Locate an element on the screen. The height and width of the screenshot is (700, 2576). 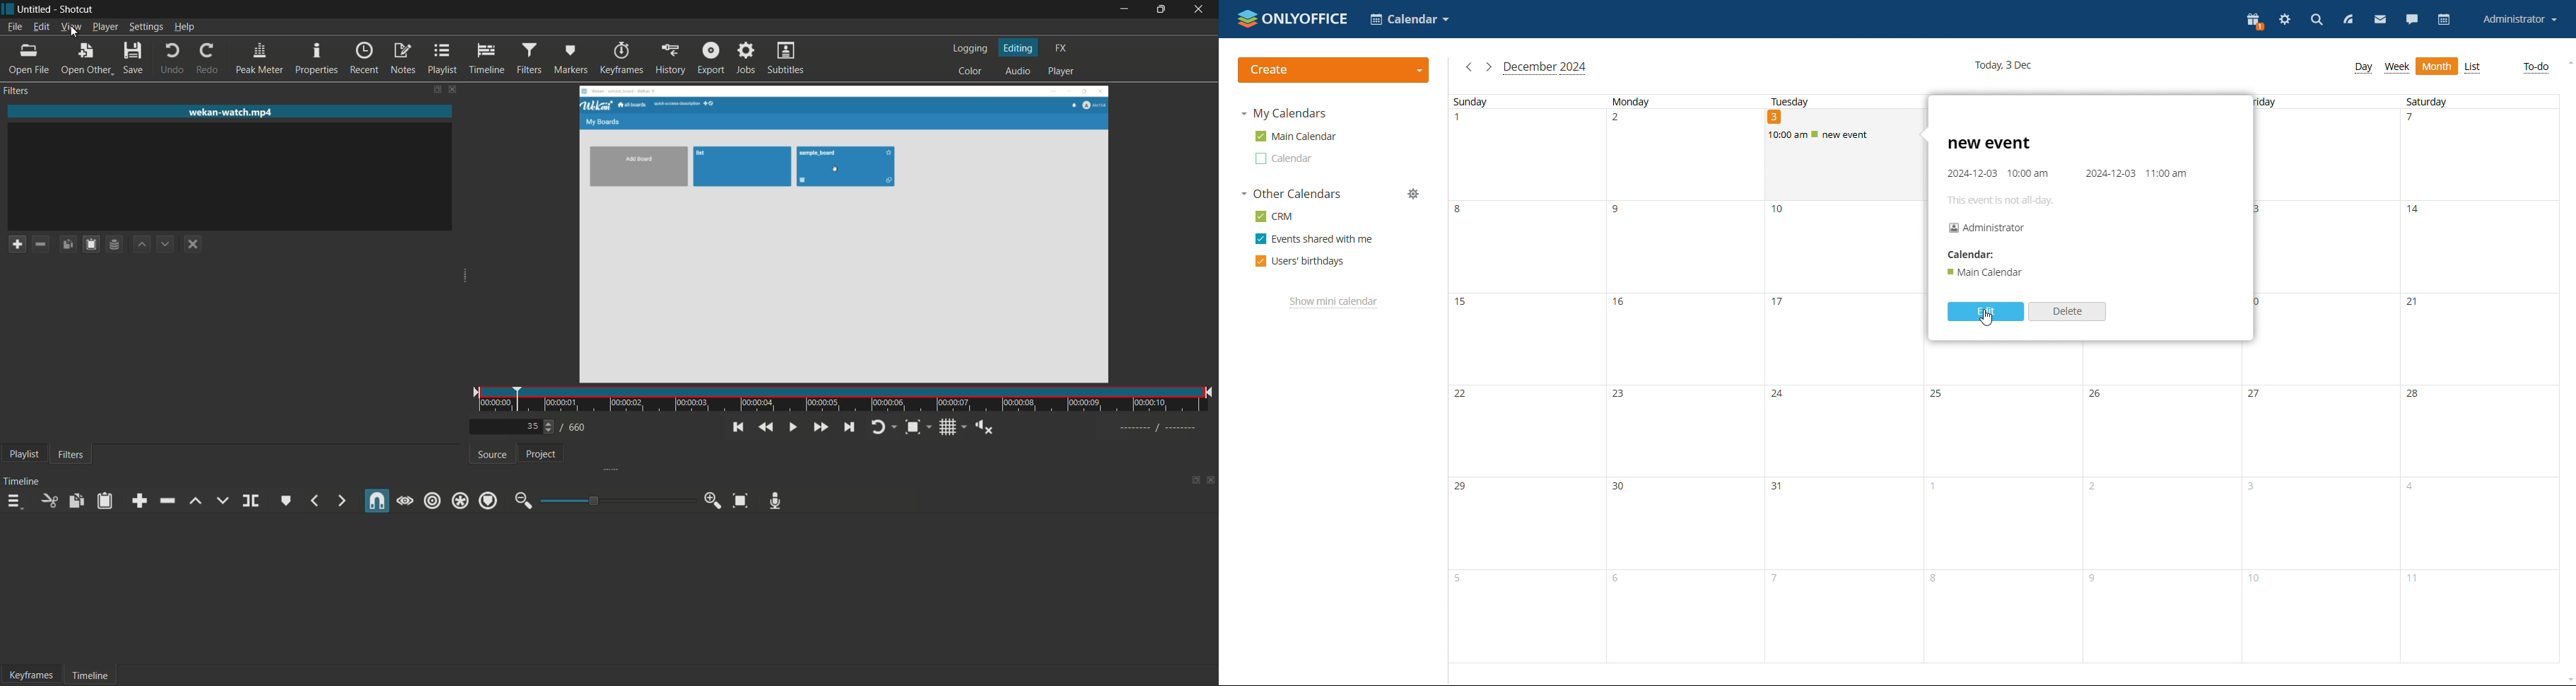
settings menu is located at coordinates (145, 27).